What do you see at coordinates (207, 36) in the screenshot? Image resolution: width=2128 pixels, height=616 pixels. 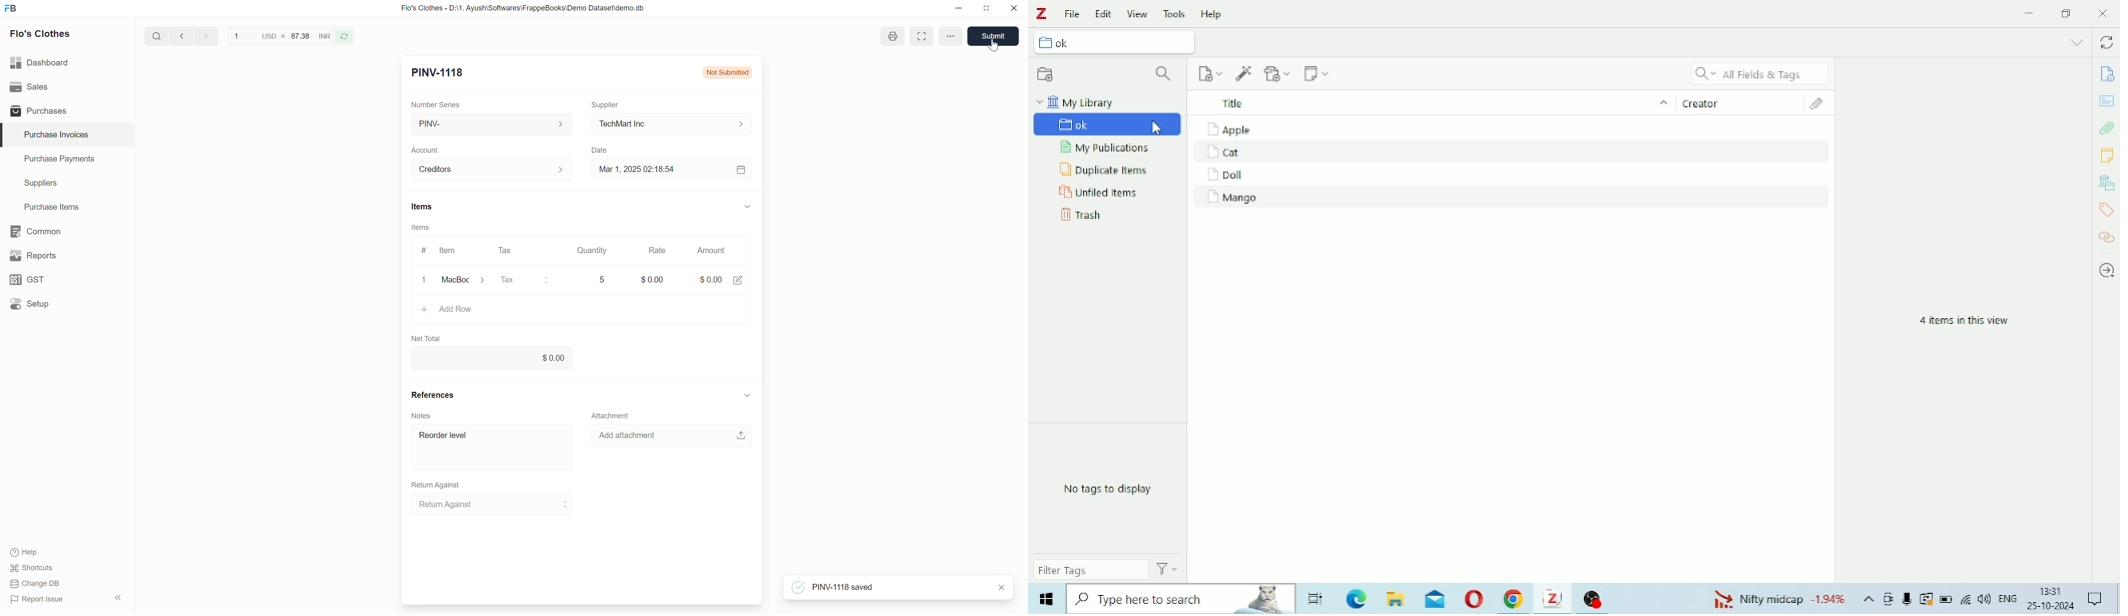 I see `next` at bounding box center [207, 36].